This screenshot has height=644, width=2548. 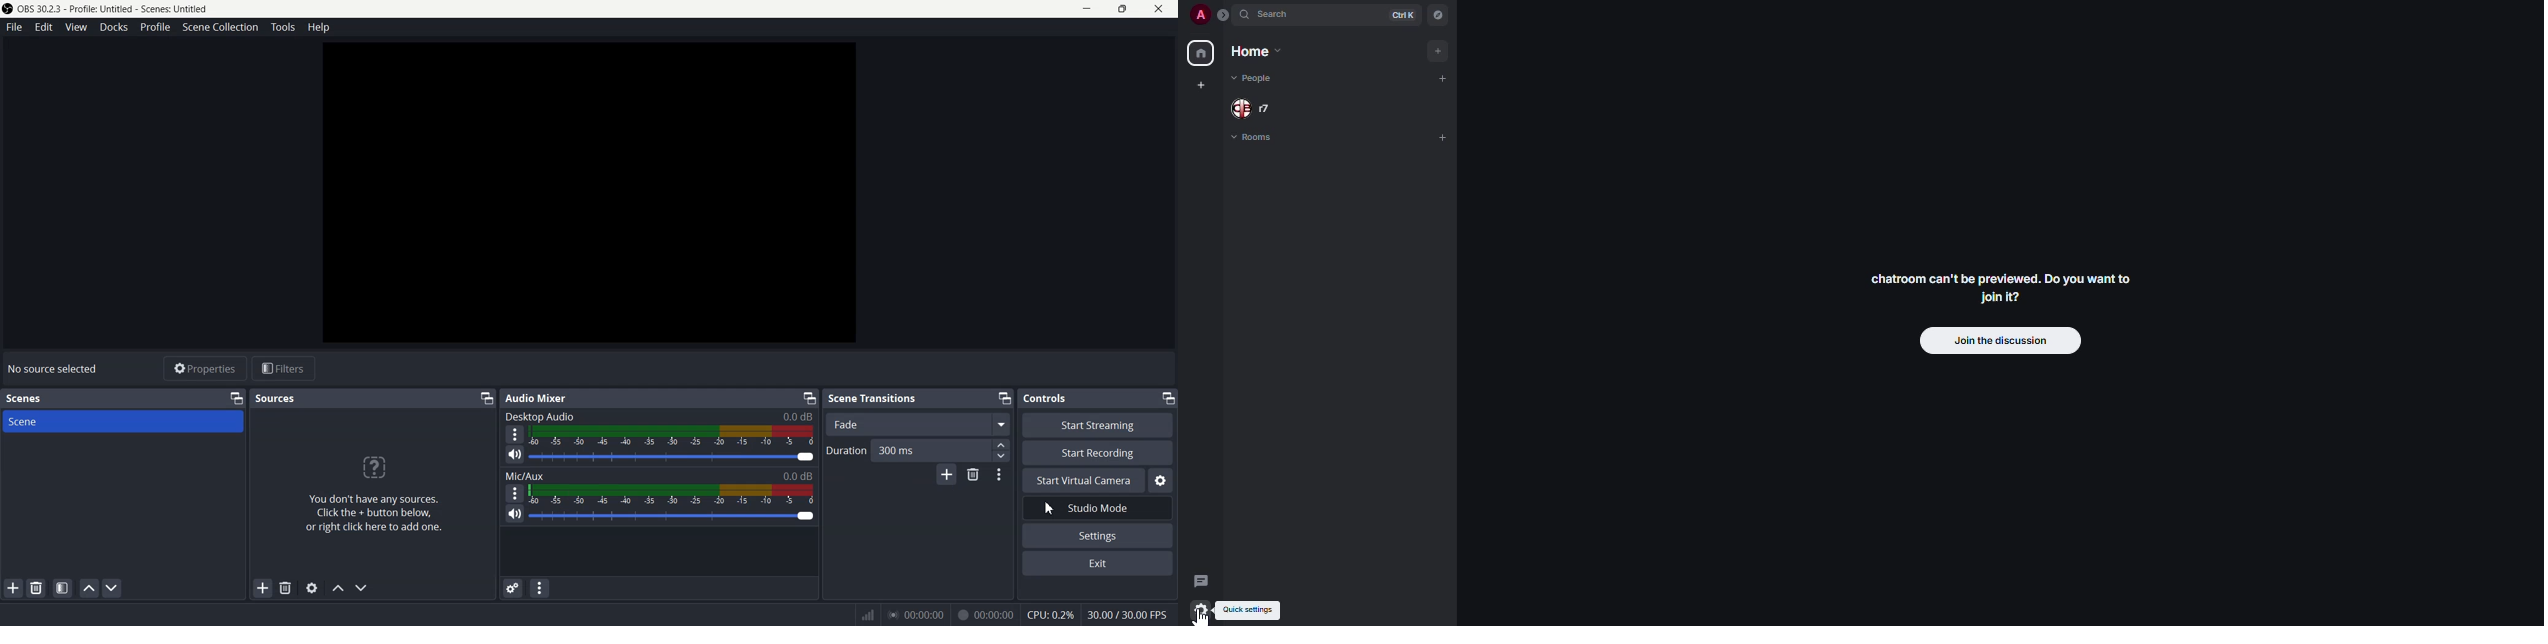 What do you see at coordinates (917, 615) in the screenshot?
I see `00.00.00` at bounding box center [917, 615].